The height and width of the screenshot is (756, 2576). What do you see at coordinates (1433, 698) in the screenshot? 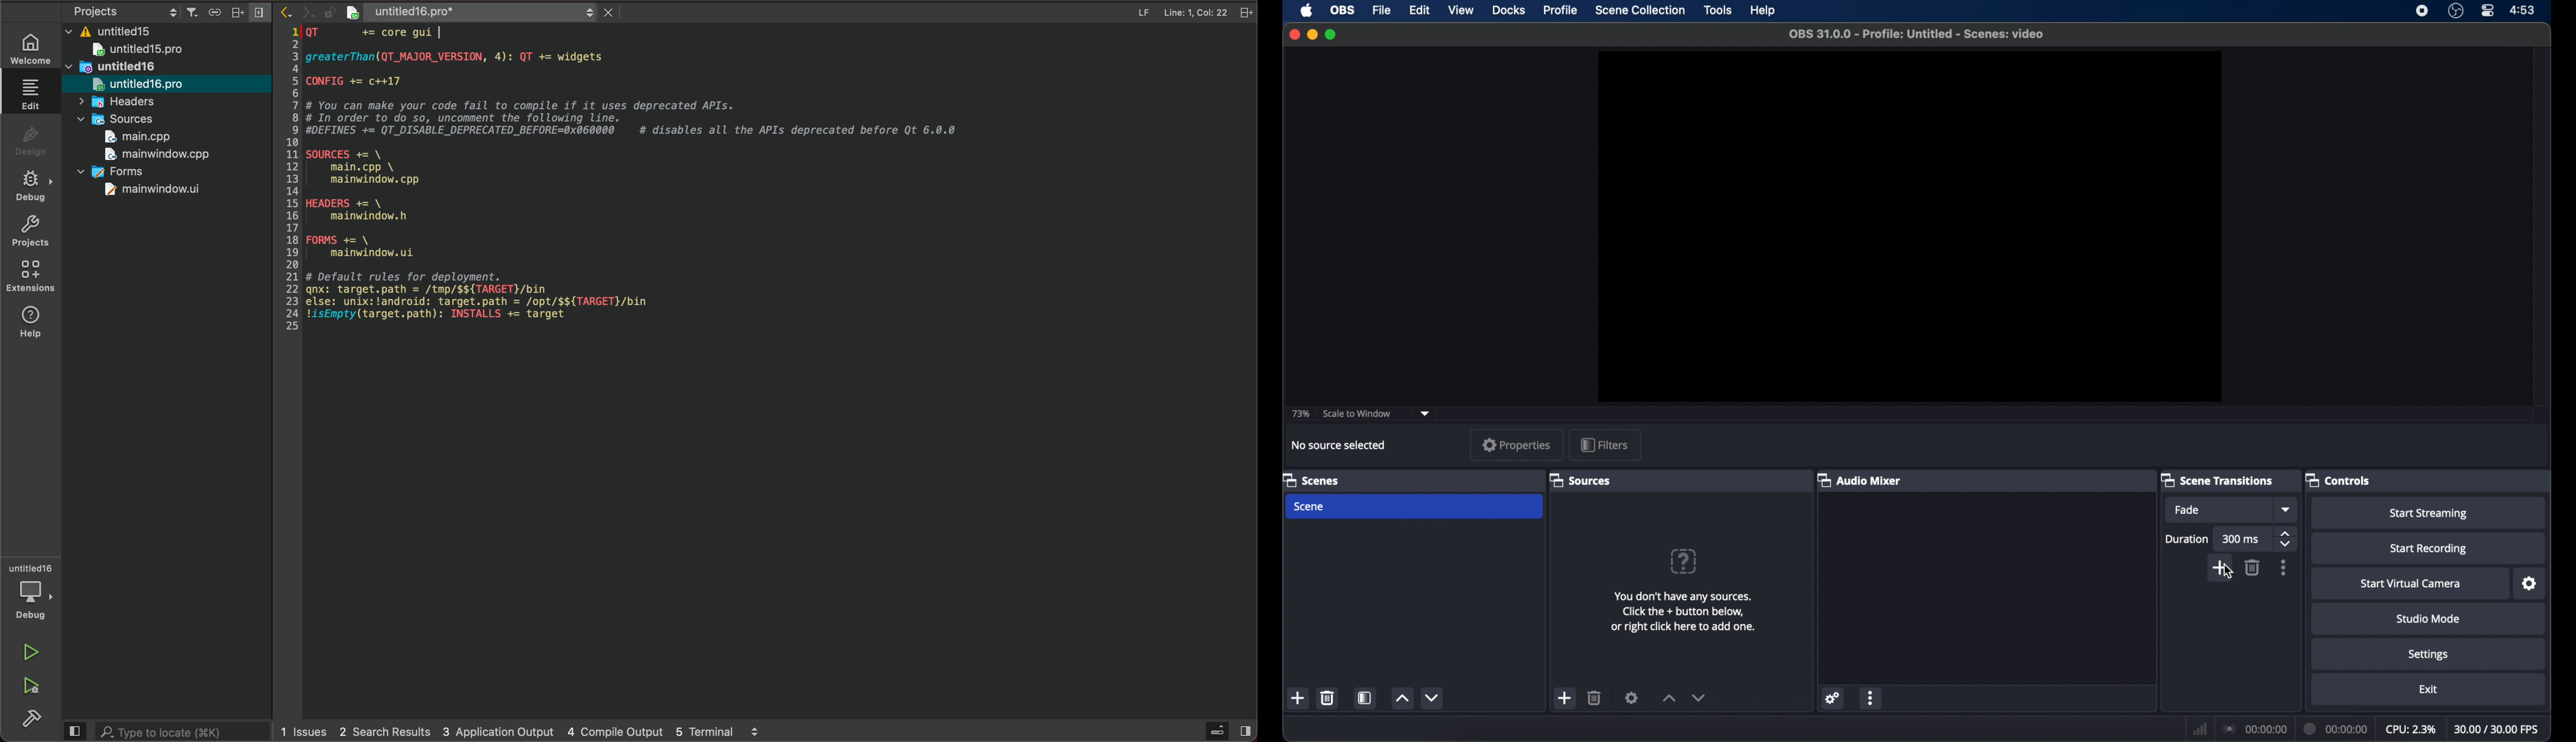
I see `decrement` at bounding box center [1433, 698].